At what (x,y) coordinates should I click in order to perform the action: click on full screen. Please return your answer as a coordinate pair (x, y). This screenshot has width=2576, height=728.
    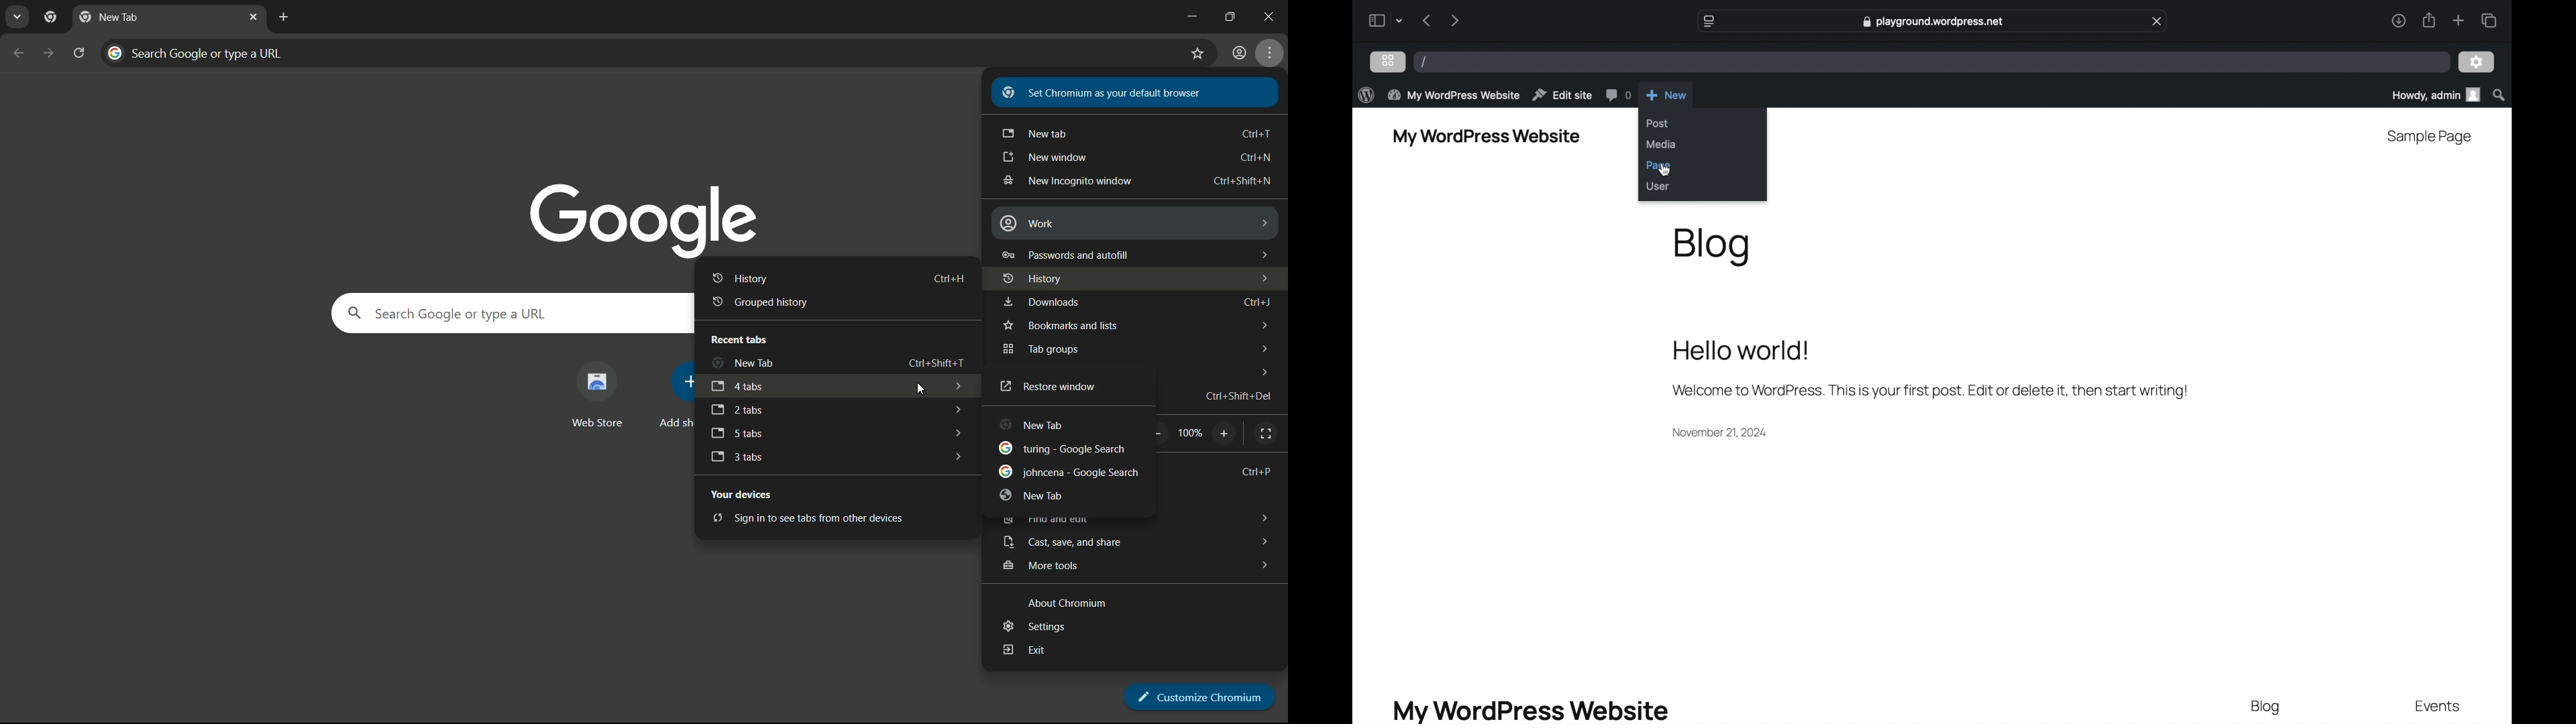
    Looking at the image, I should click on (1265, 433).